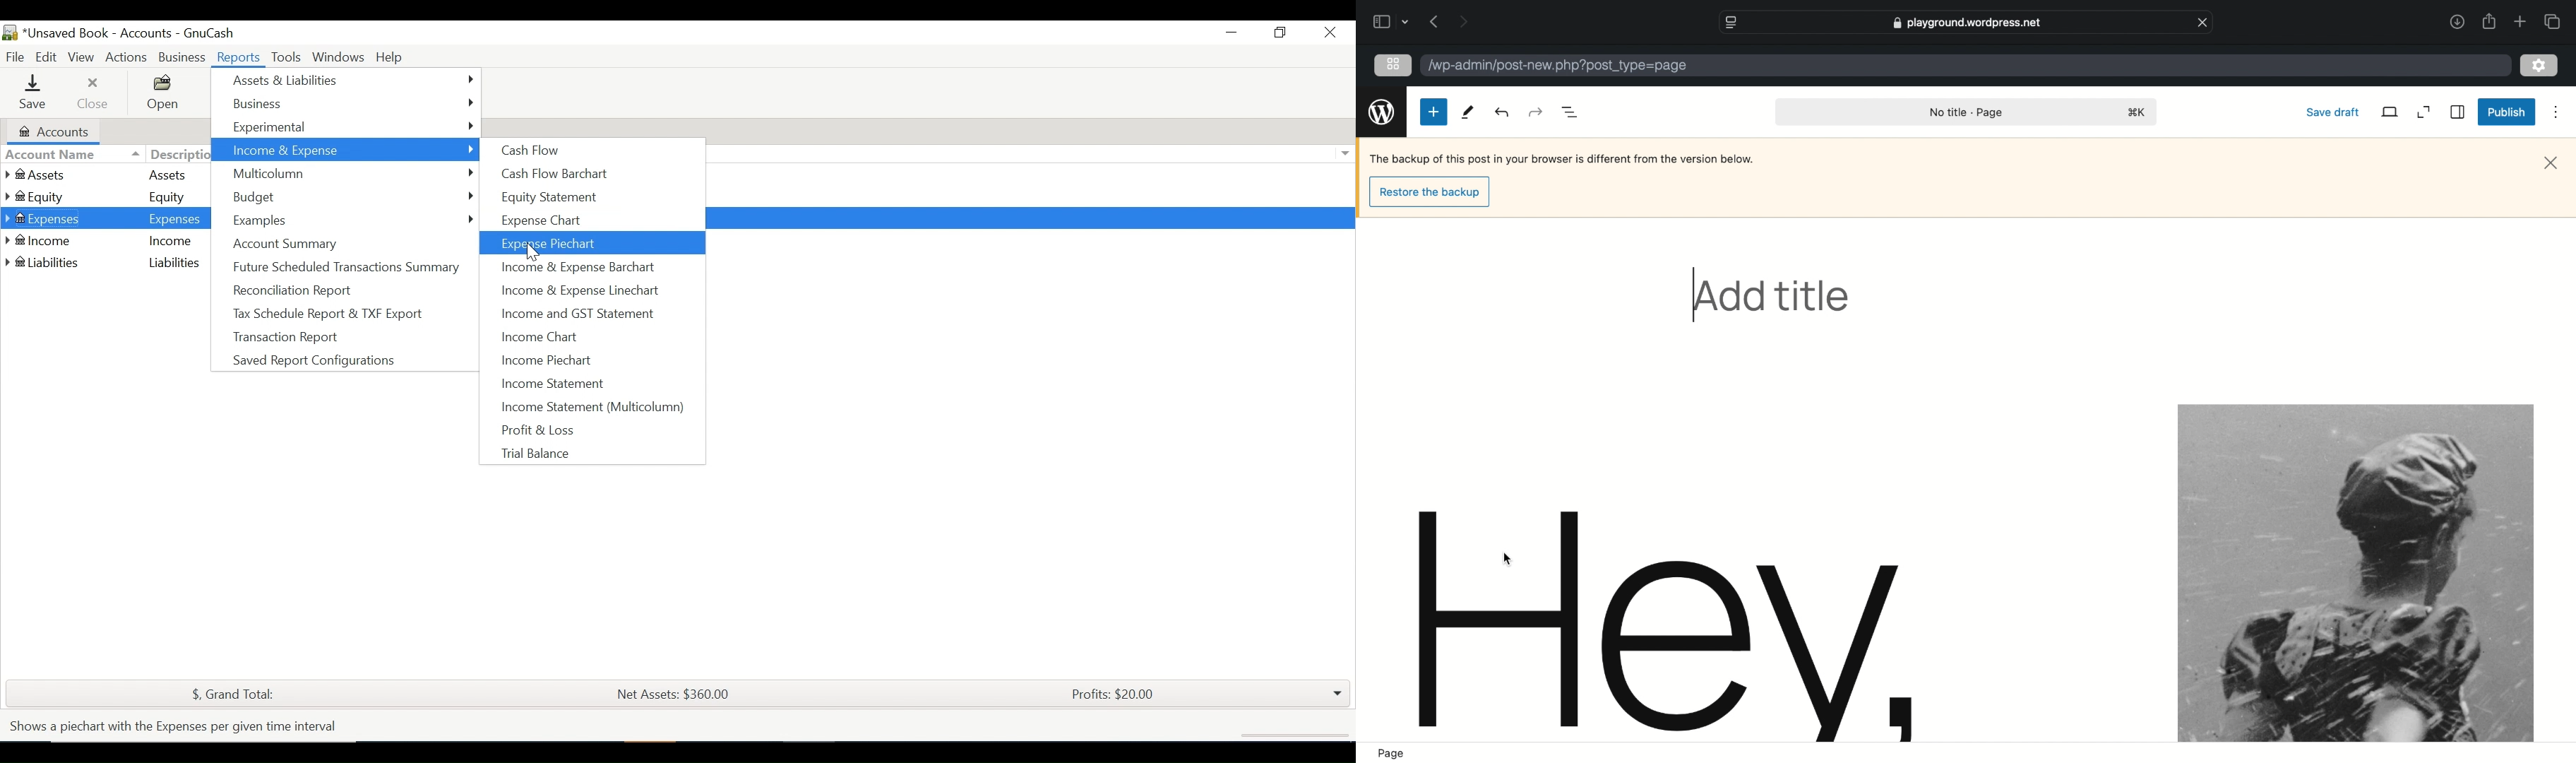  Describe the element at coordinates (2389, 111) in the screenshot. I see `view` at that location.